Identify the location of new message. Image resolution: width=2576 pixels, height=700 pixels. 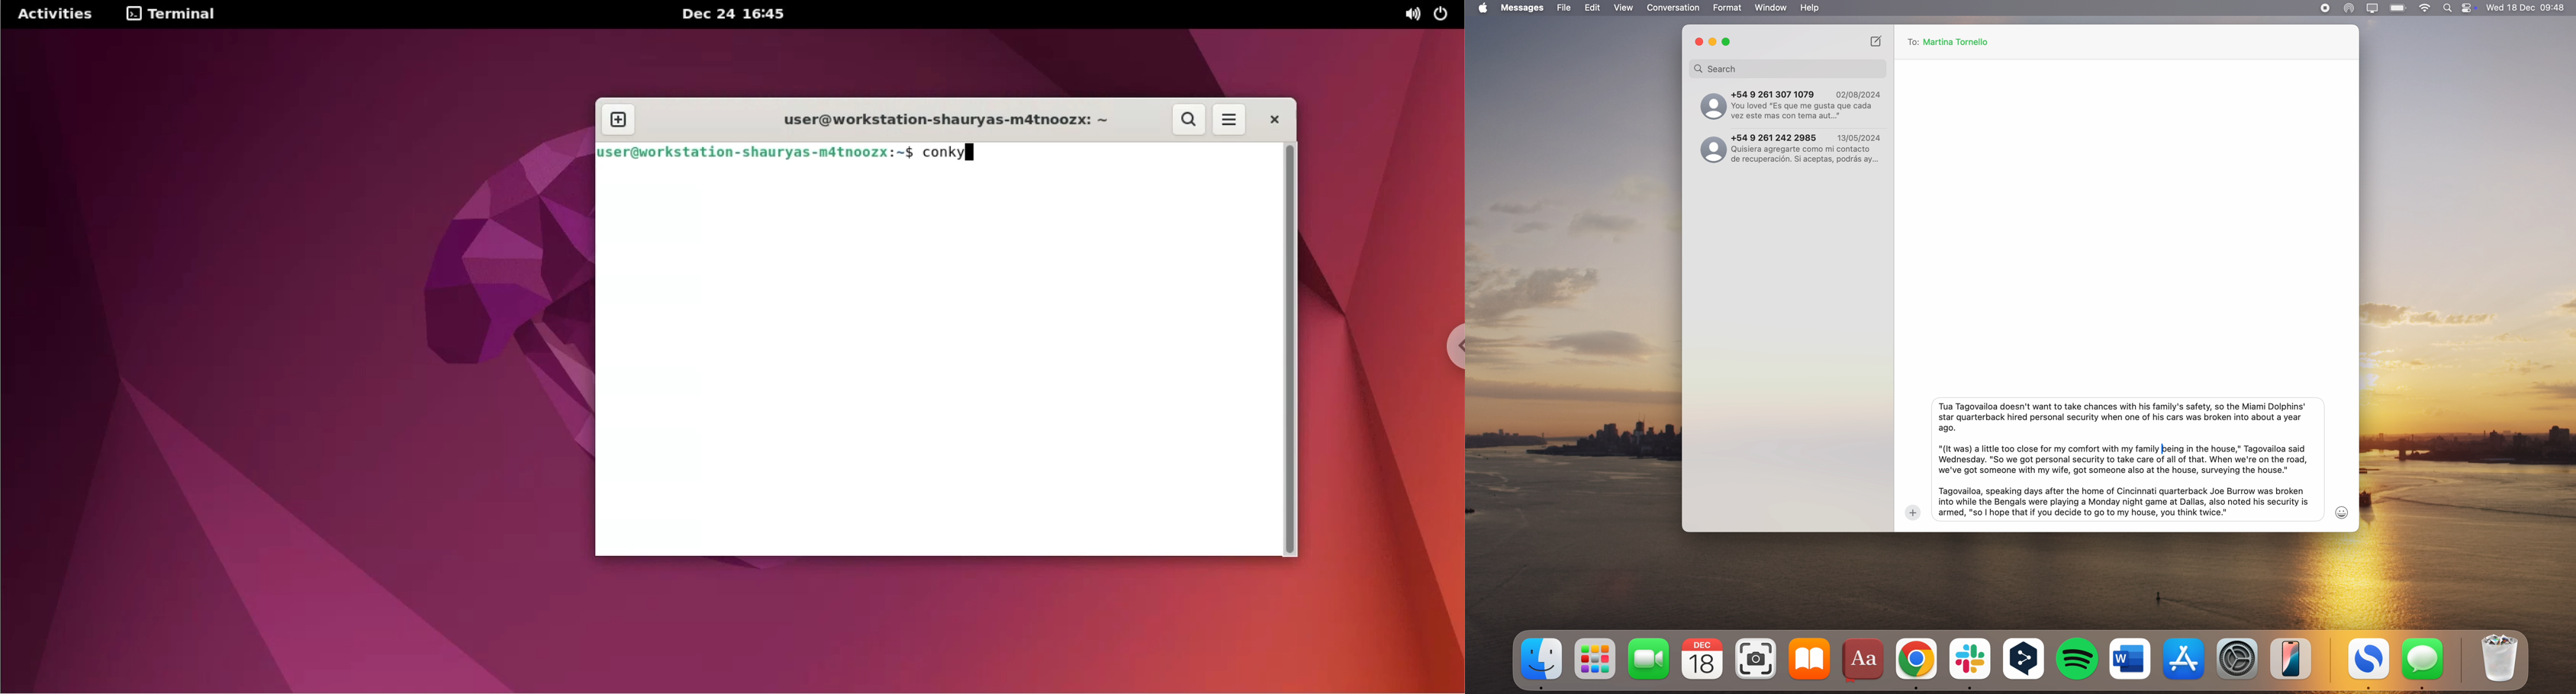
(1877, 40).